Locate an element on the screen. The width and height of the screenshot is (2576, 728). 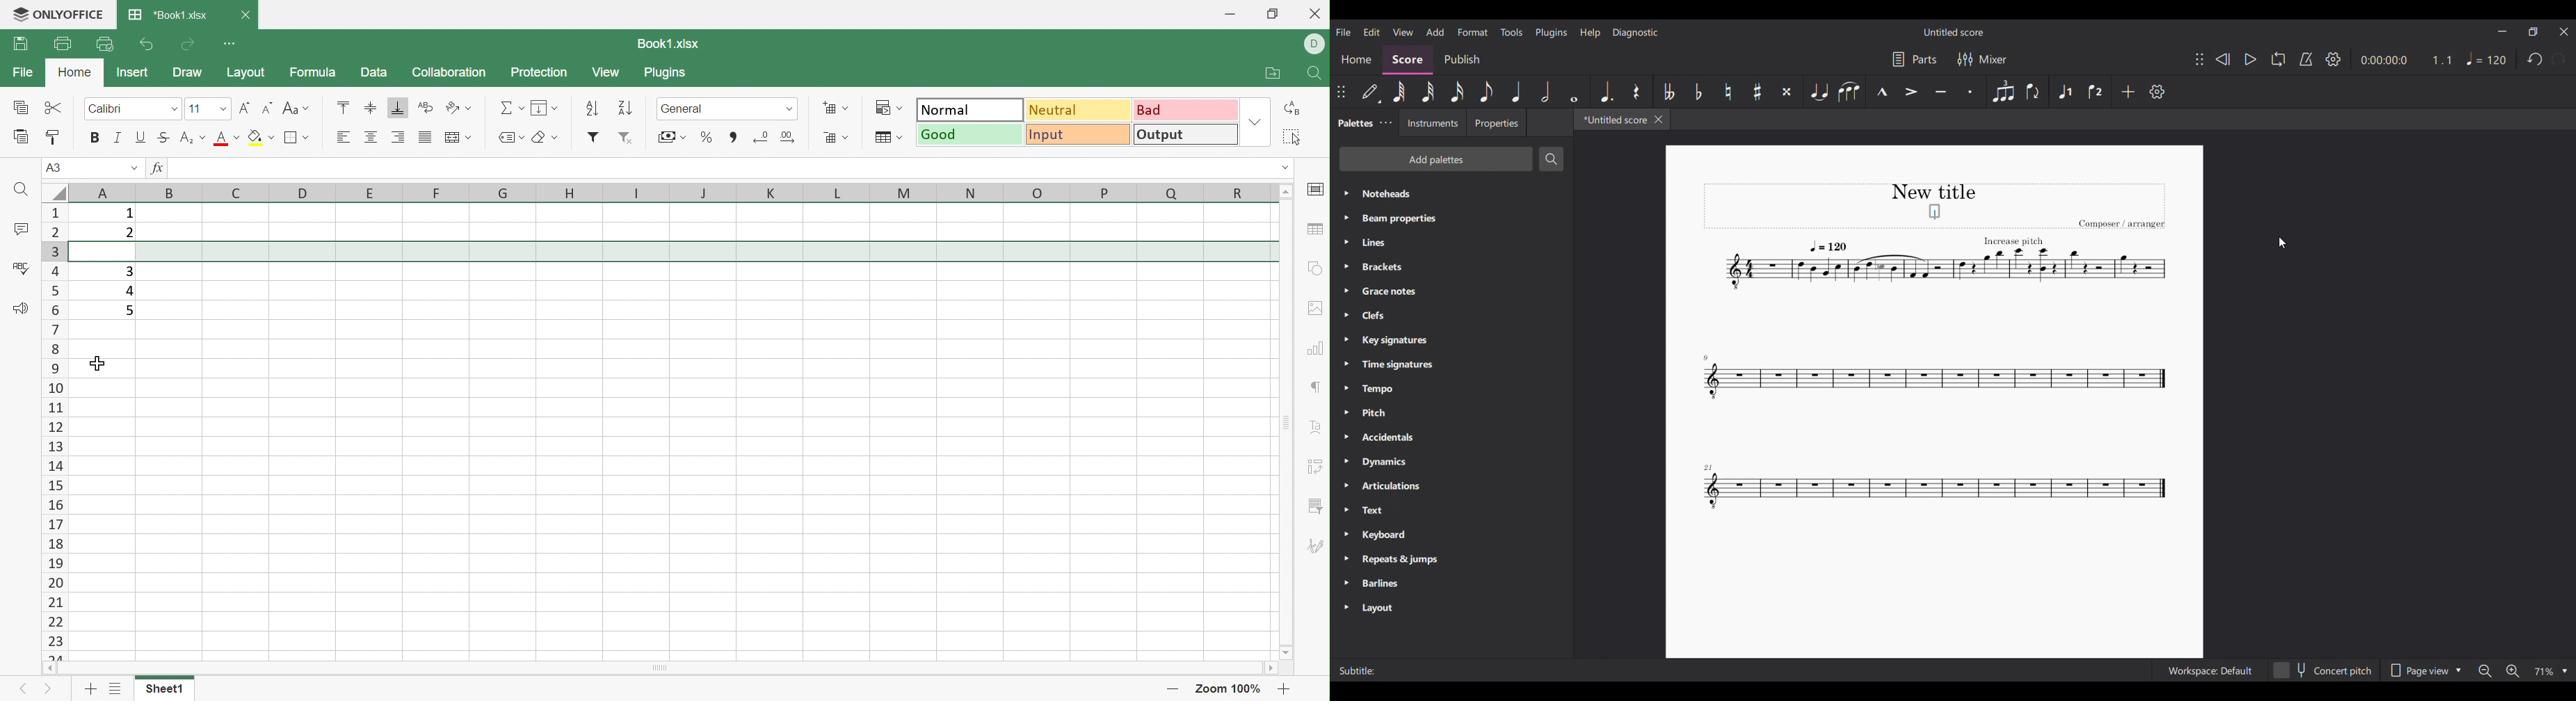
Drop Down is located at coordinates (524, 137).